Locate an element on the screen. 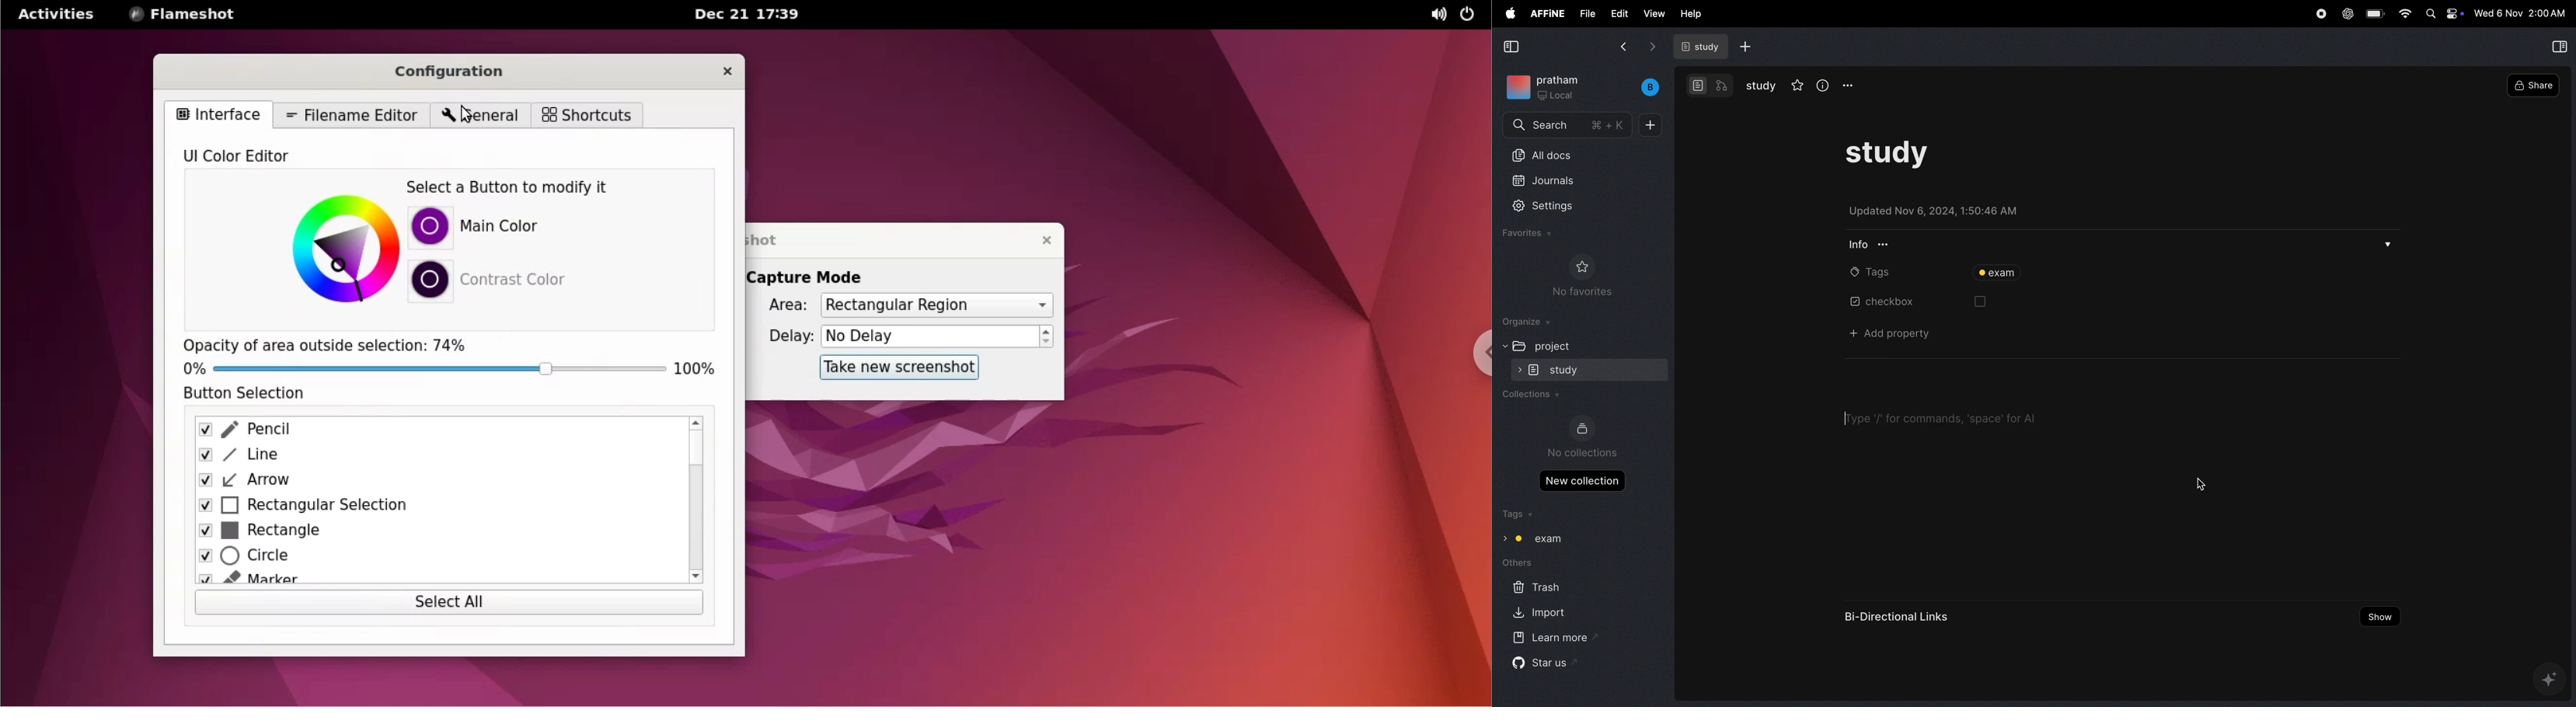 This screenshot has height=728, width=2576. scrollbar is located at coordinates (696, 501).